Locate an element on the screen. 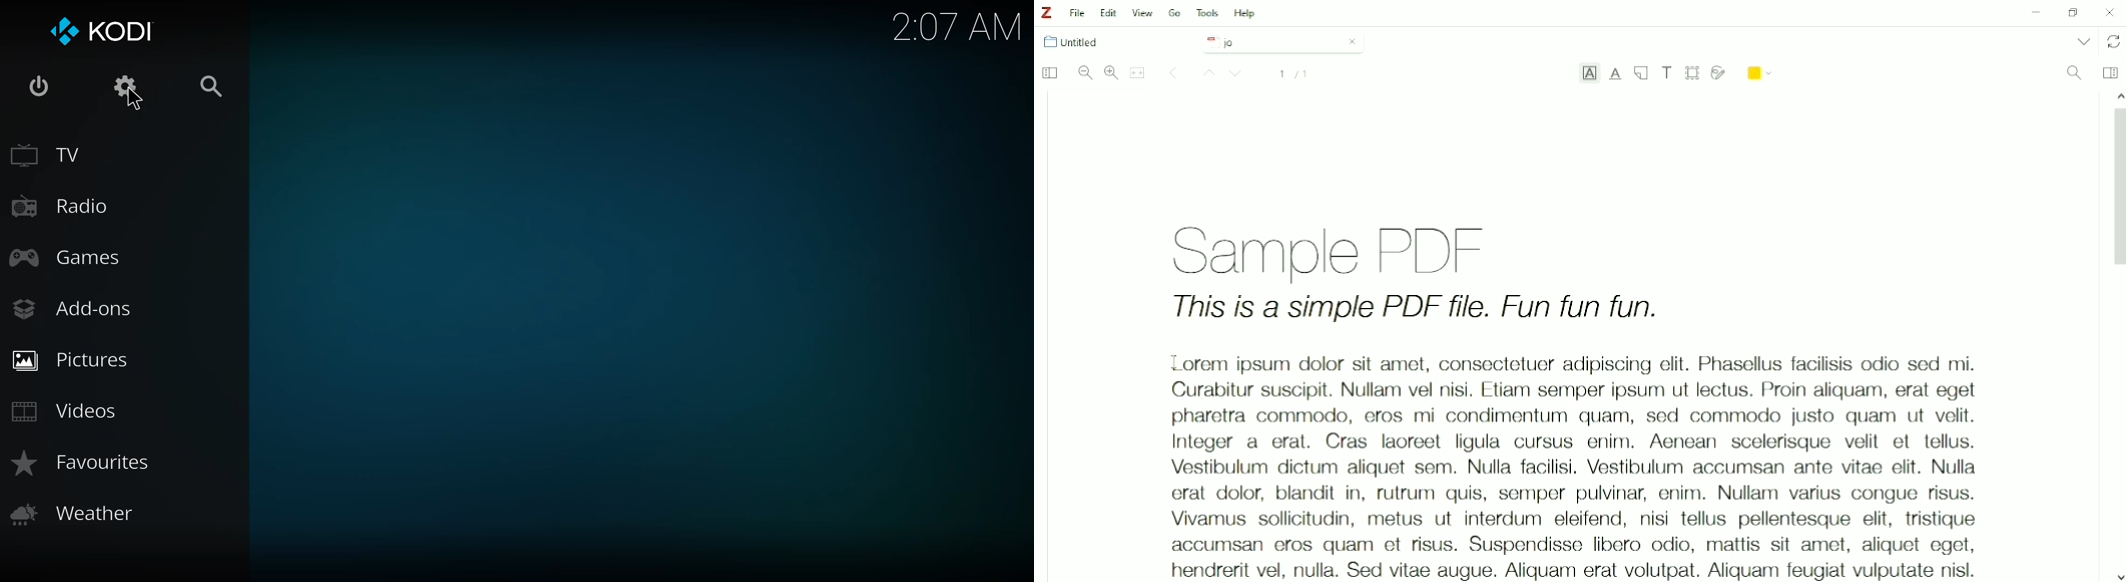 This screenshot has width=2128, height=588. pictures is located at coordinates (73, 358).